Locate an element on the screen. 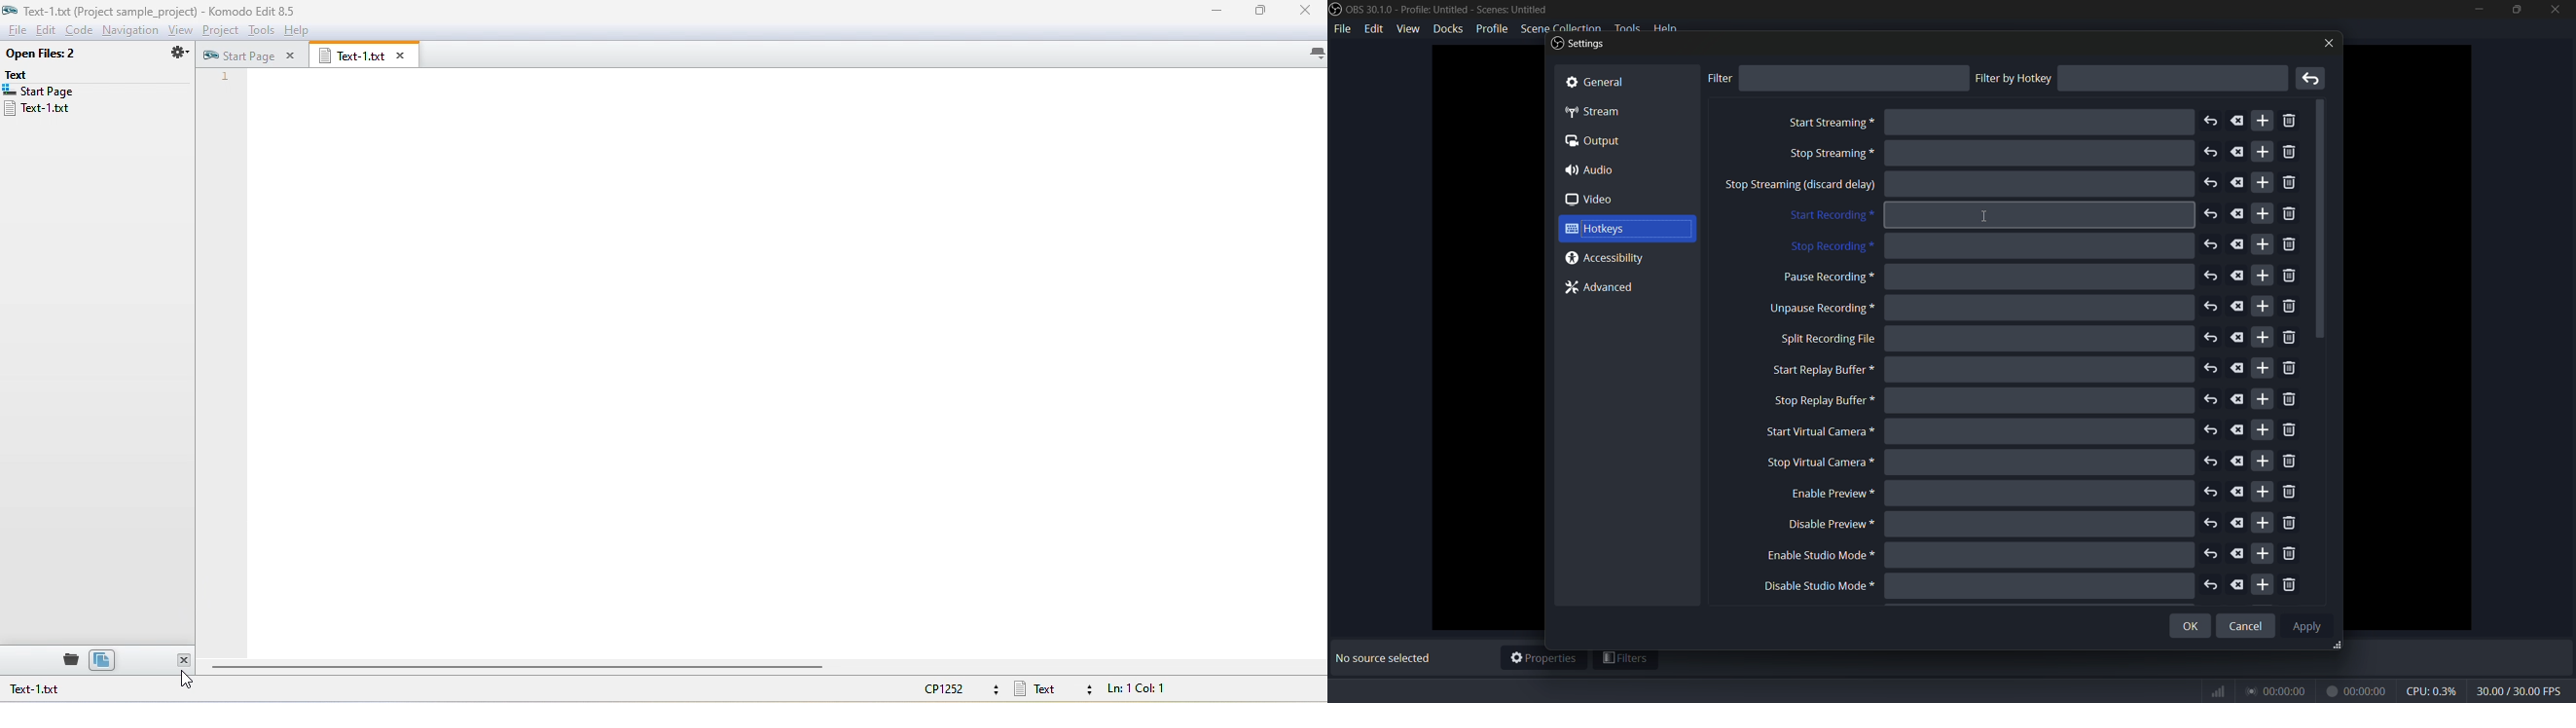 This screenshot has height=728, width=2576. disable studio mode is located at coordinates (1817, 586).